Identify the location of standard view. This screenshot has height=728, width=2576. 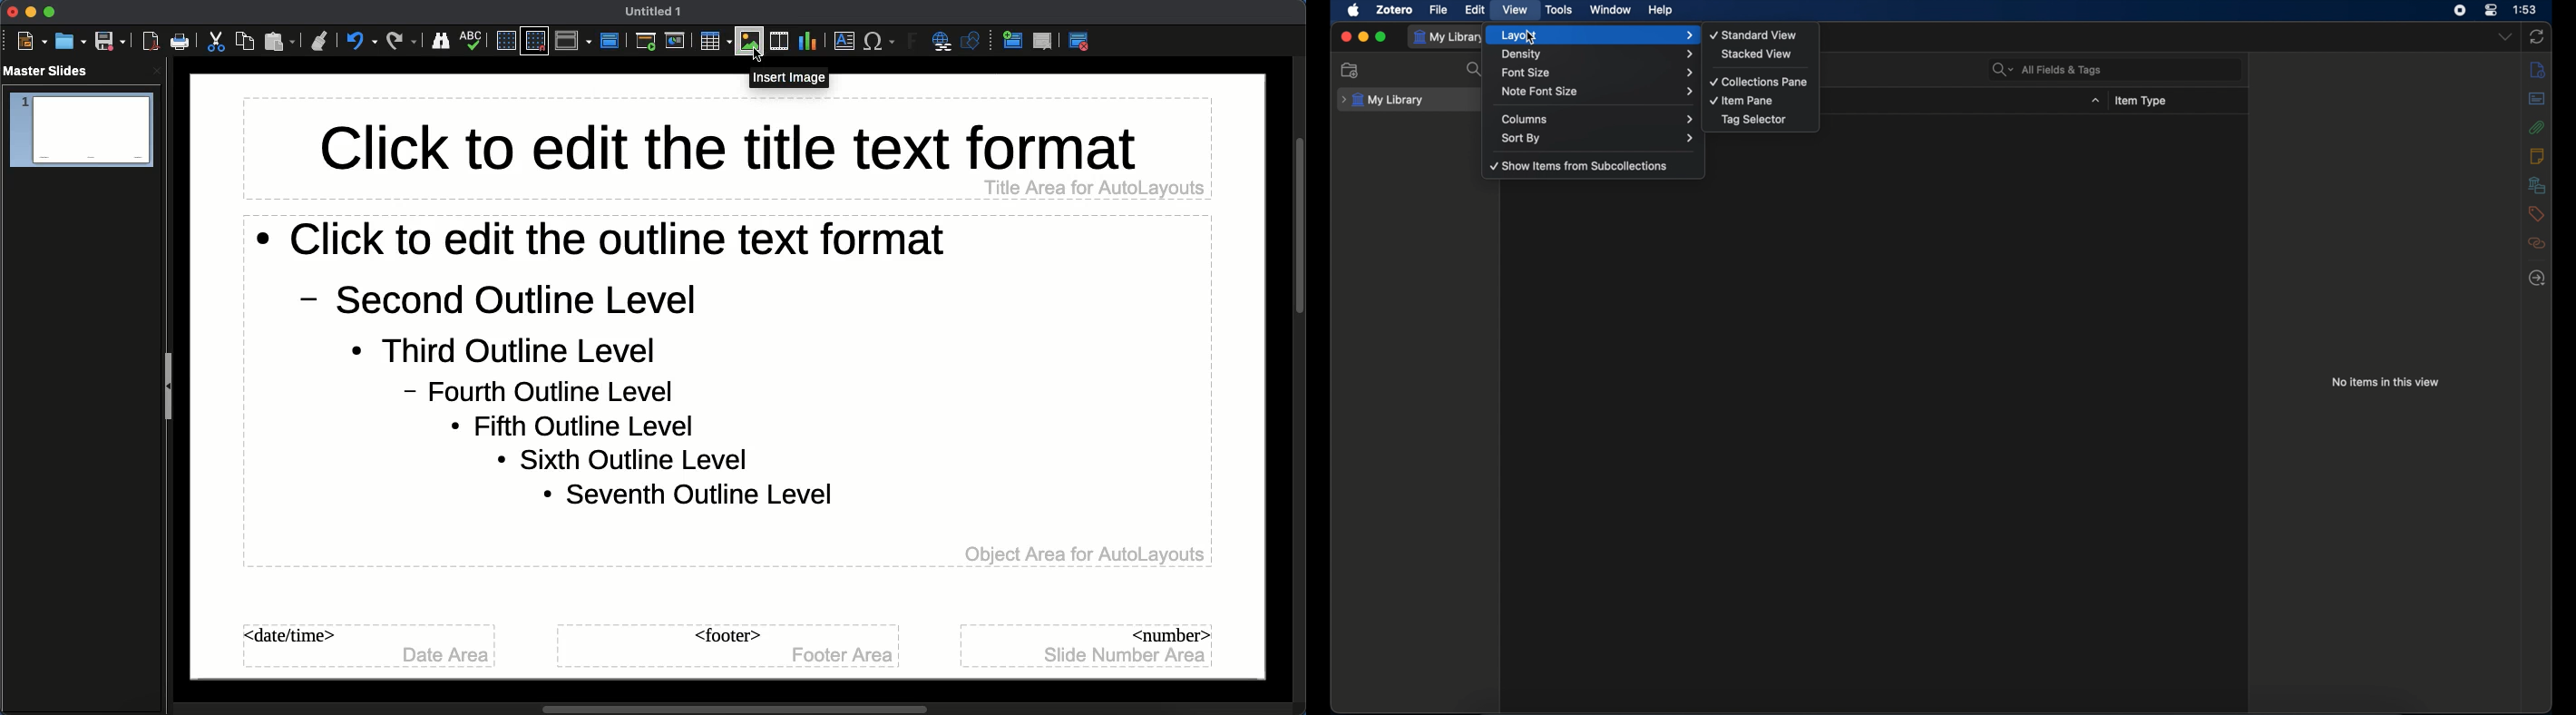
(1755, 34).